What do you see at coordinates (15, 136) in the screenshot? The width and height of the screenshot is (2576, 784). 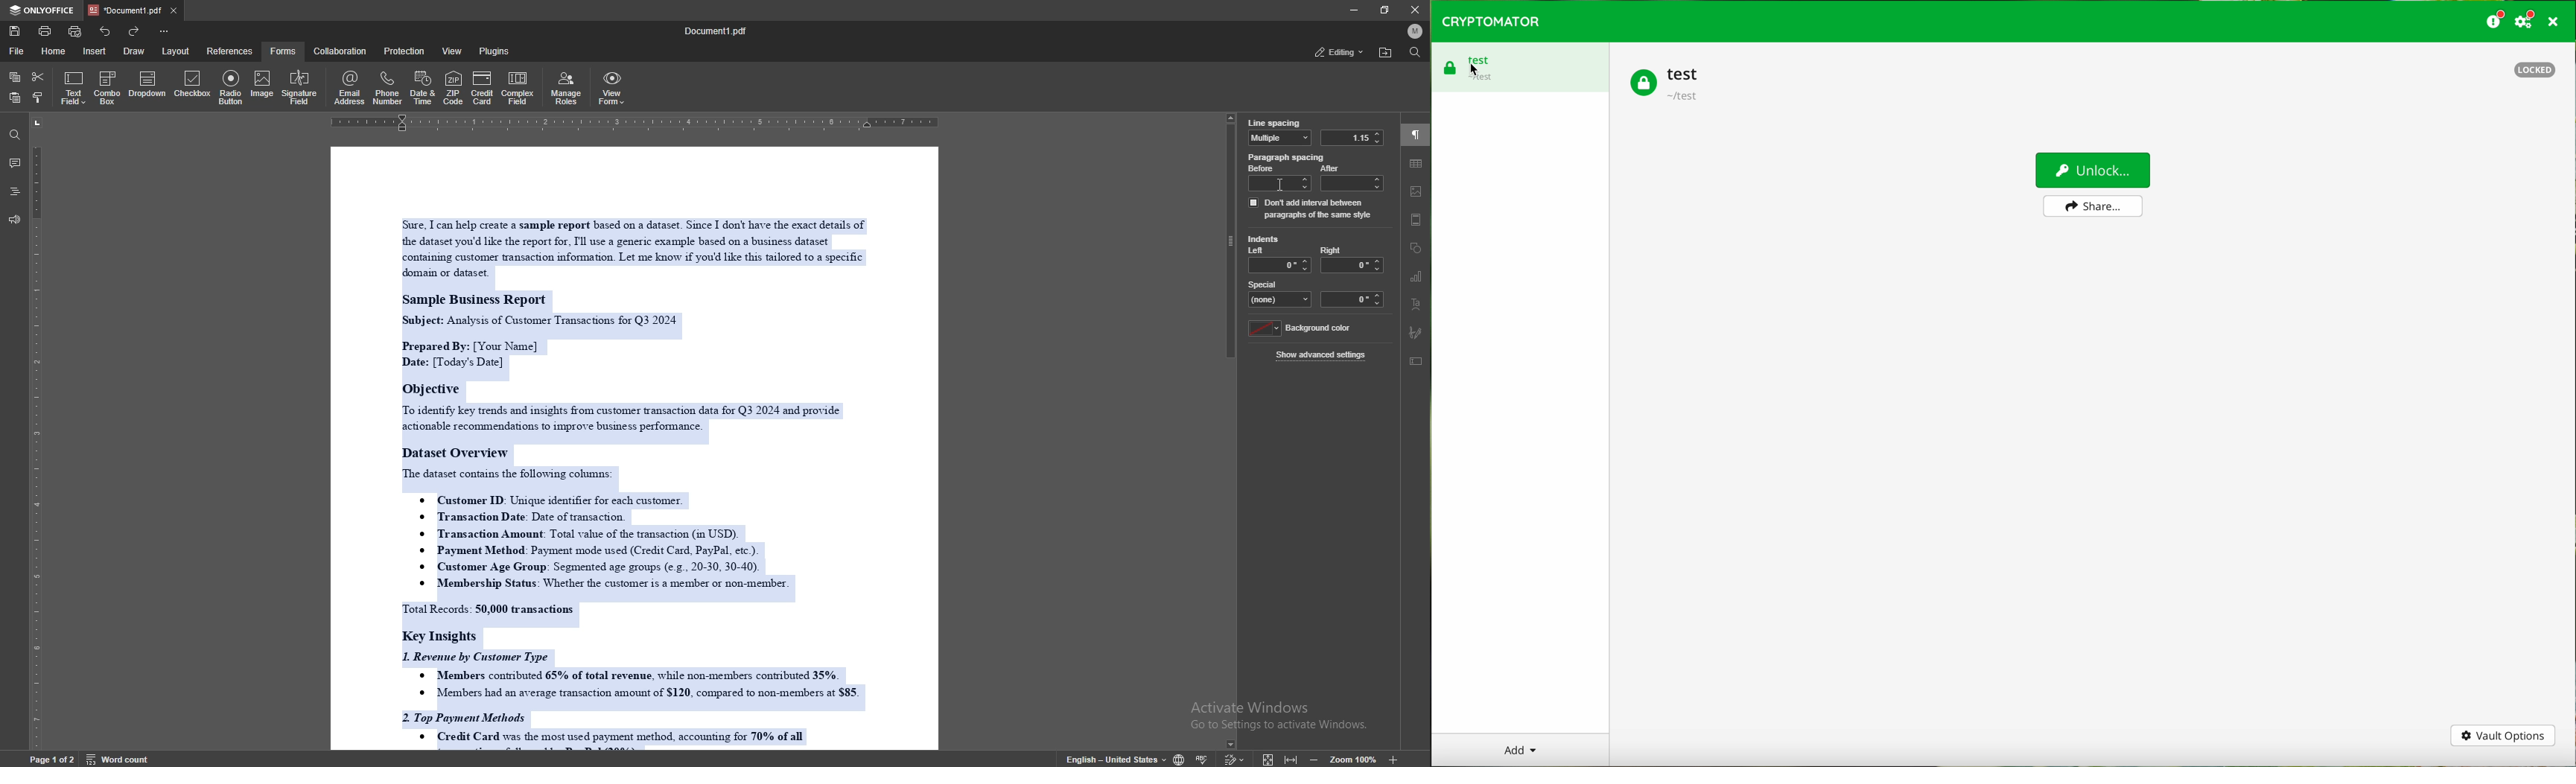 I see `find` at bounding box center [15, 136].